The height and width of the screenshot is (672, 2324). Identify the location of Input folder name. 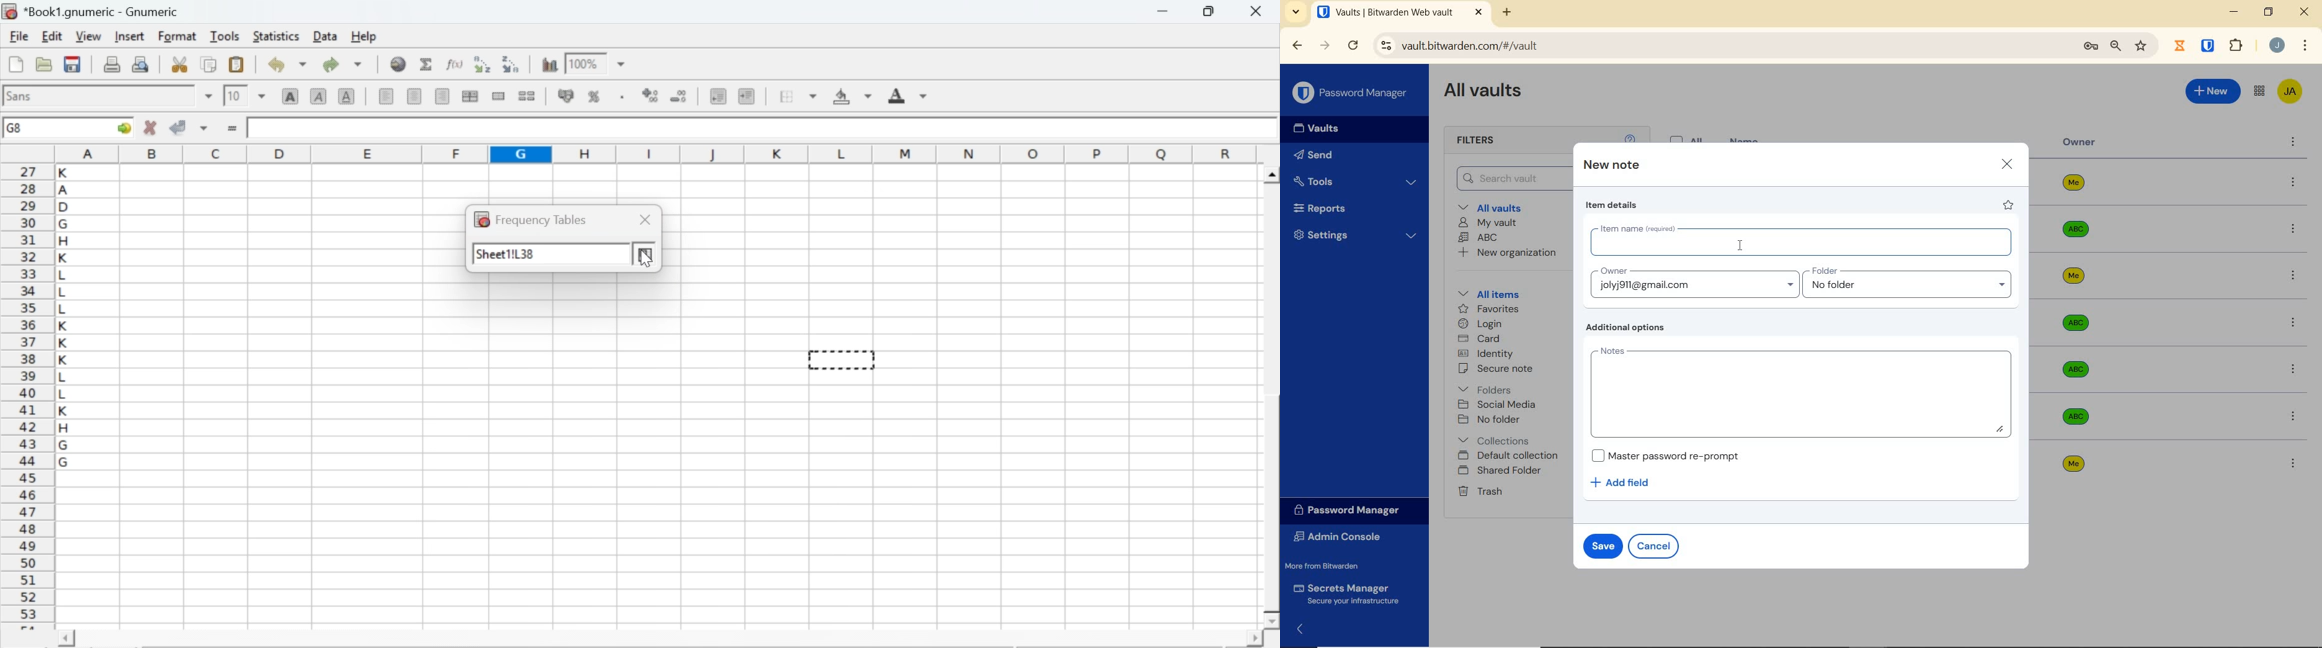
(1910, 283).